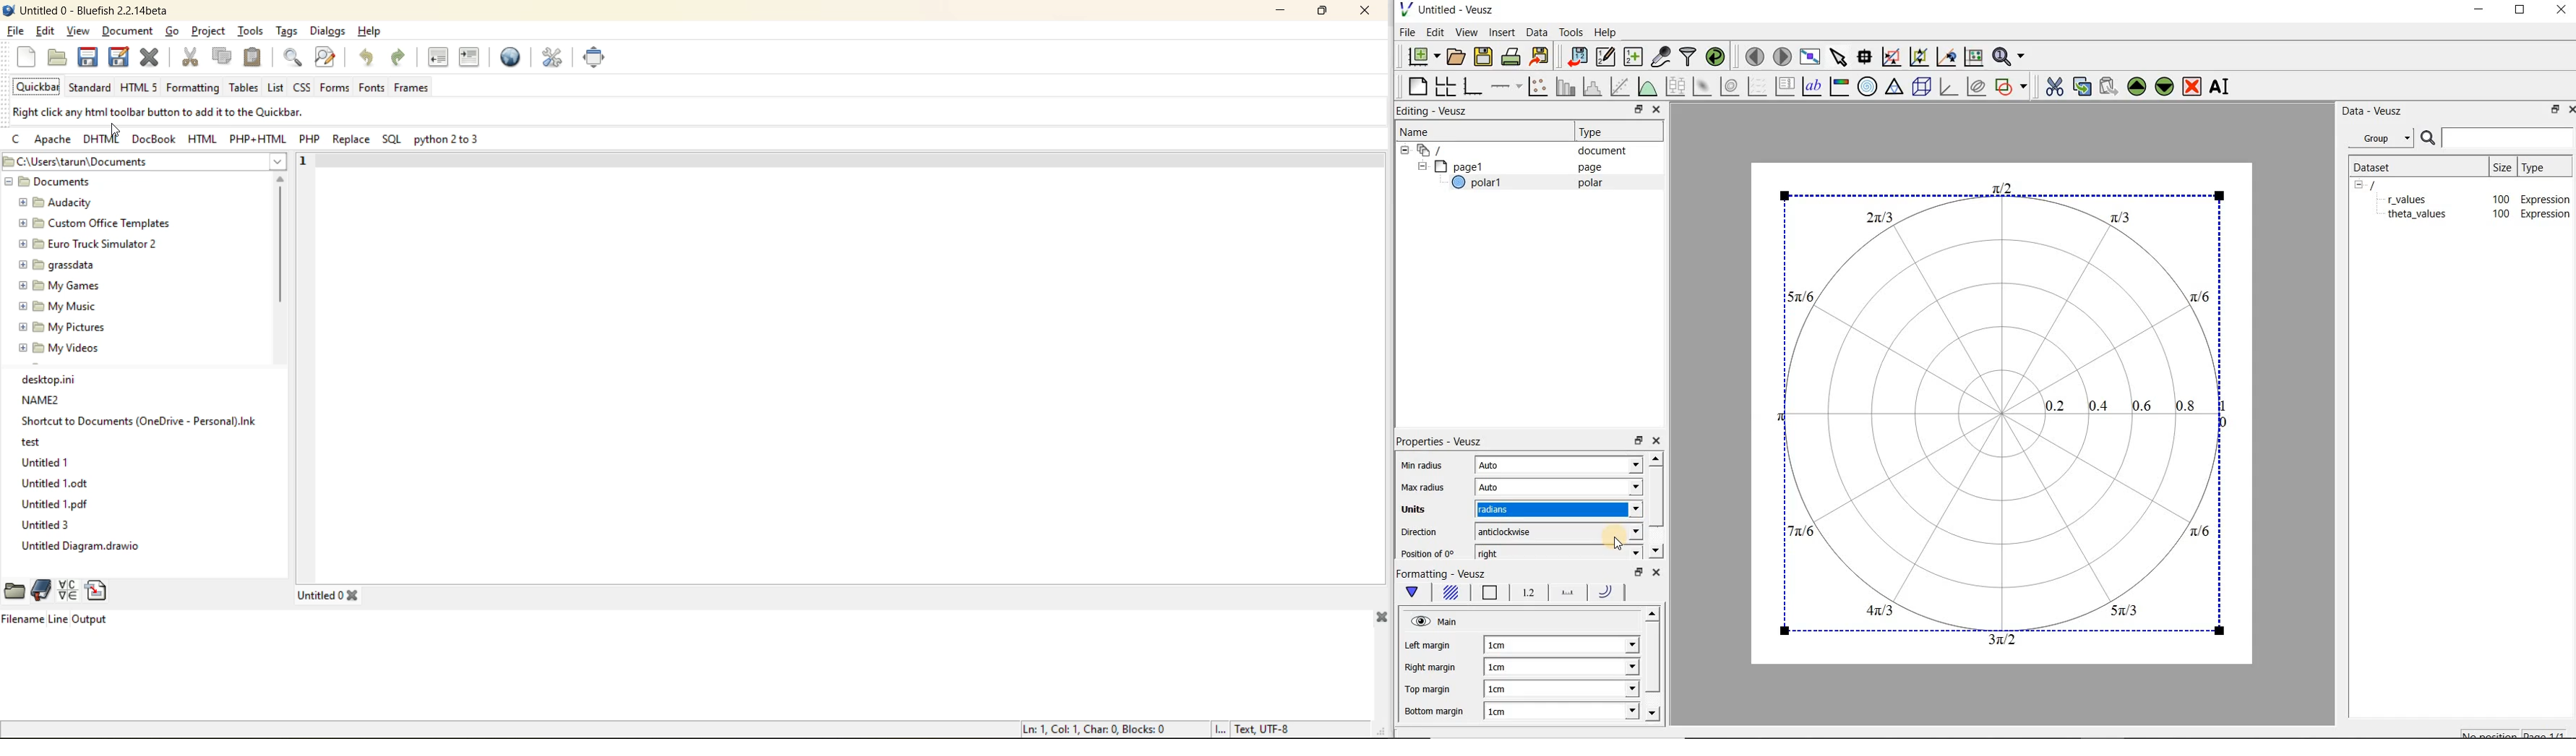 The width and height of the screenshot is (2576, 756). Describe the element at coordinates (334, 88) in the screenshot. I see `forms` at that location.